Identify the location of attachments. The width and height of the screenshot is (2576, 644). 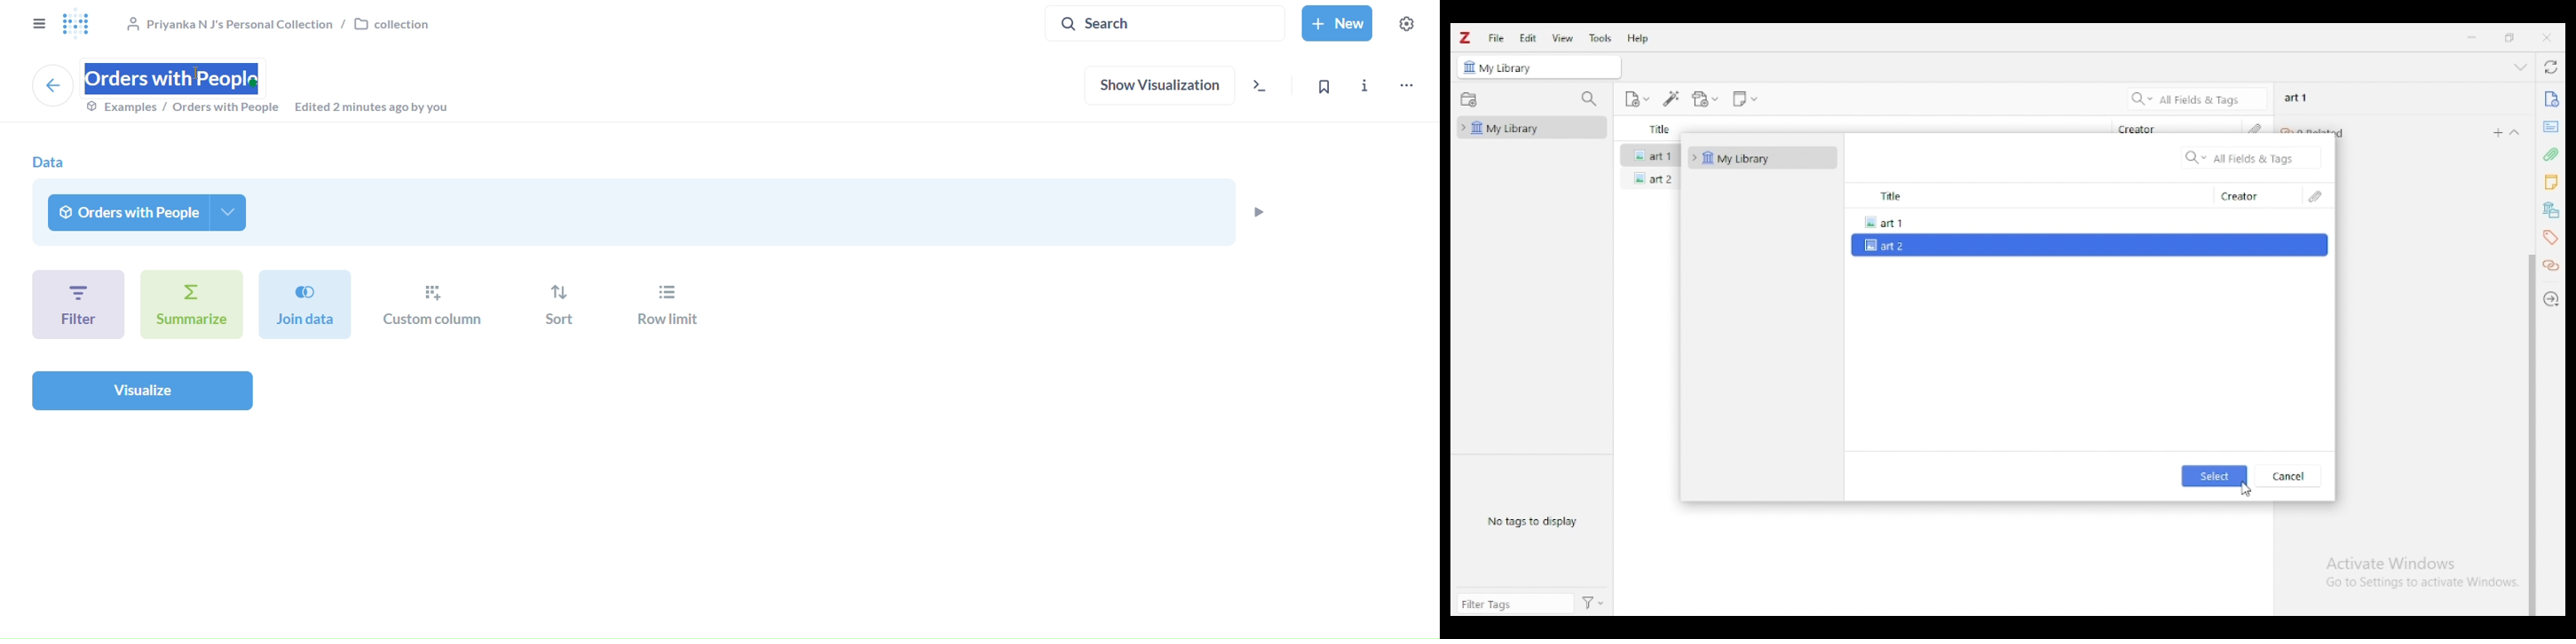
(2550, 154).